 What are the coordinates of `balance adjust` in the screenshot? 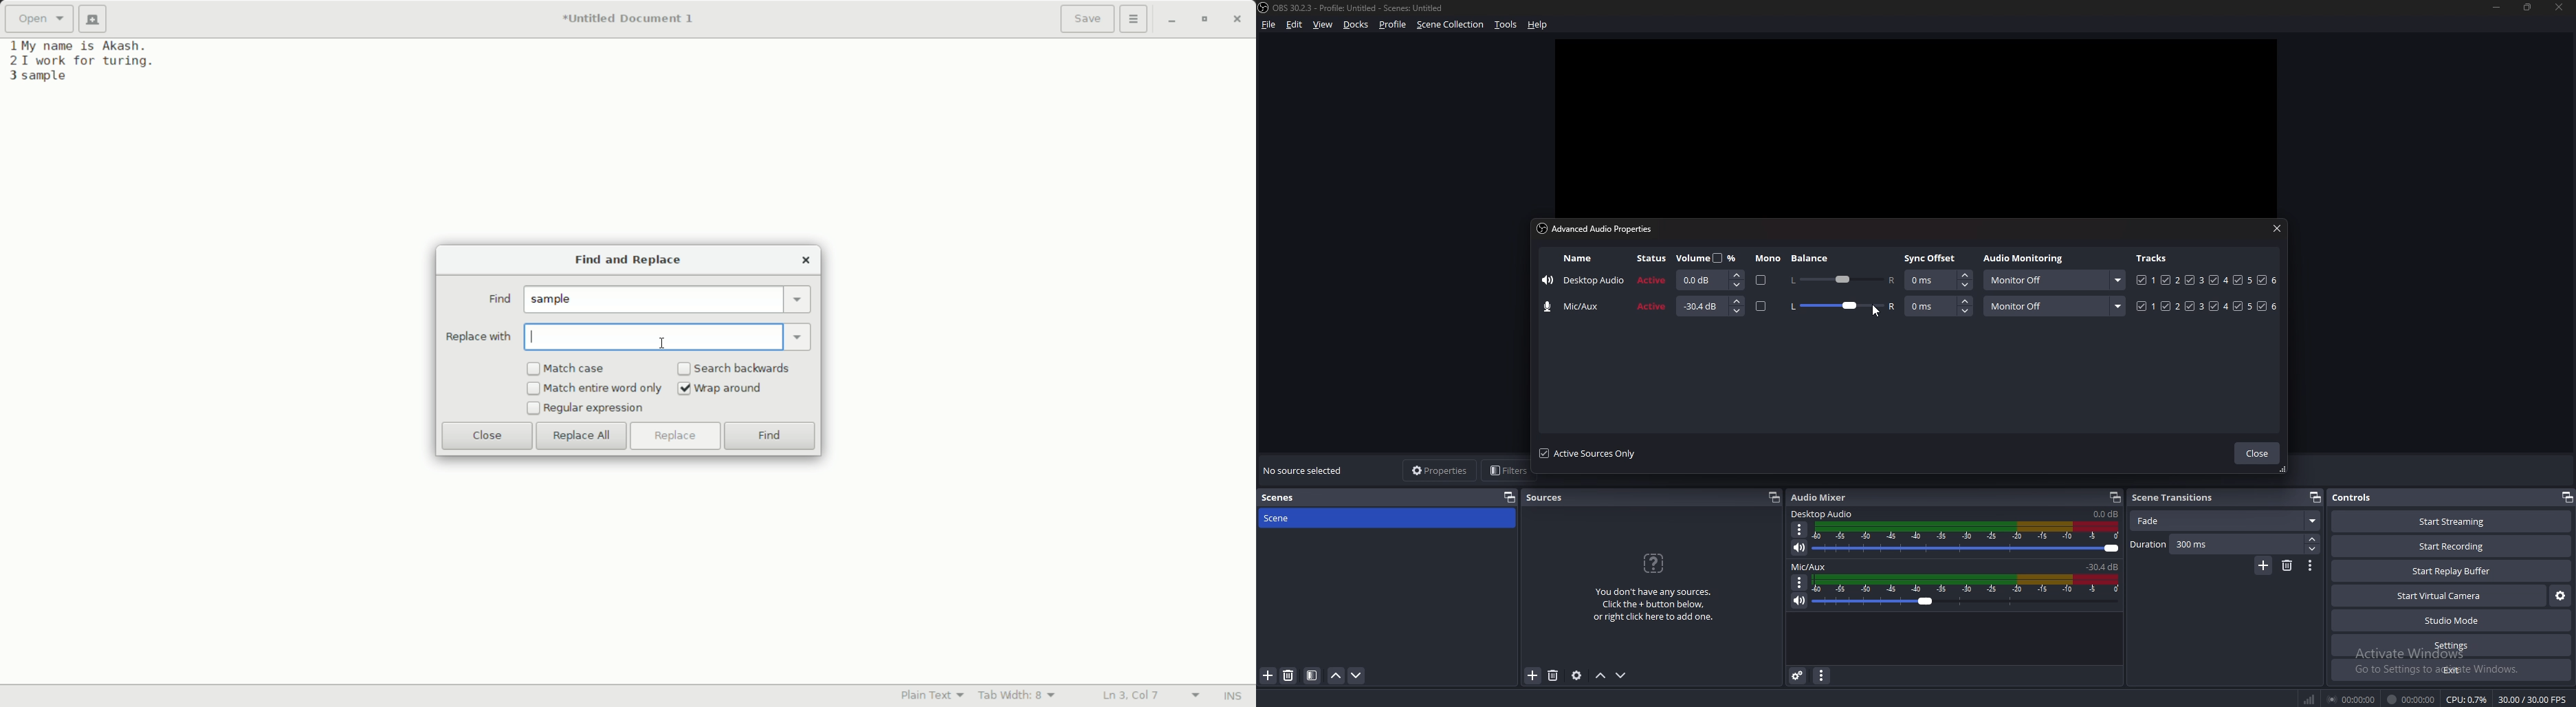 It's located at (1842, 307).